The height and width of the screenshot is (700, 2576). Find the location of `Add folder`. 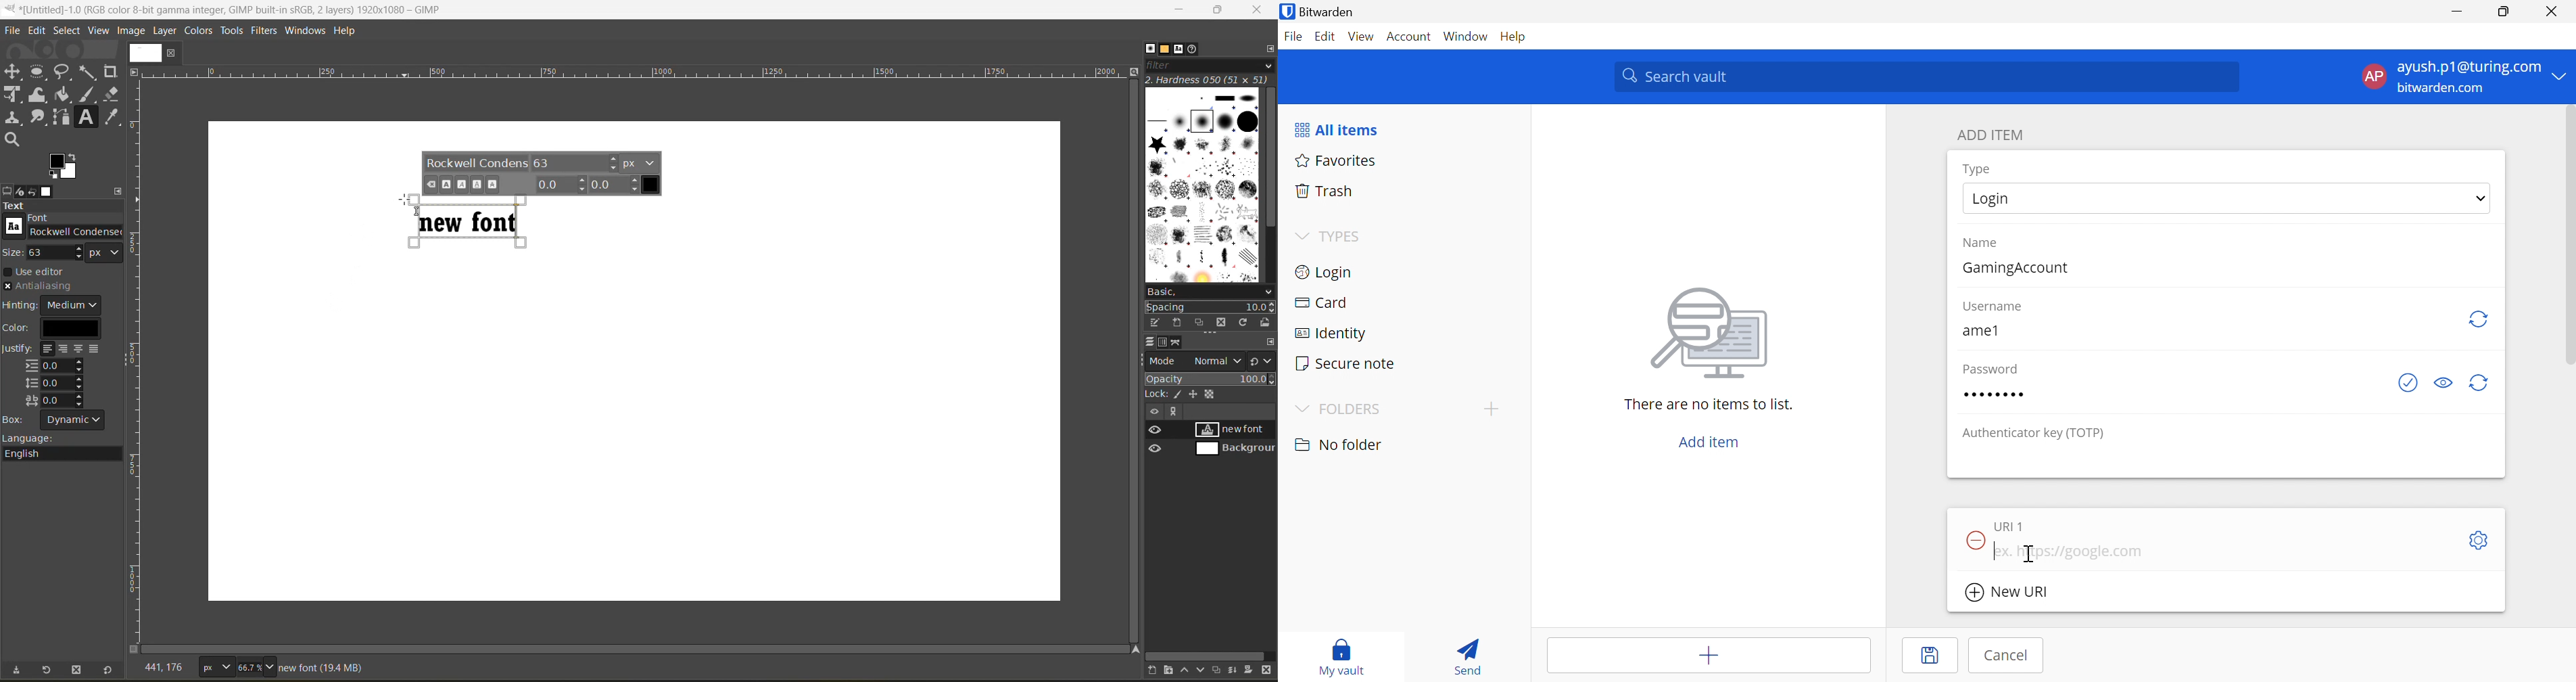

Add folder is located at coordinates (1495, 408).